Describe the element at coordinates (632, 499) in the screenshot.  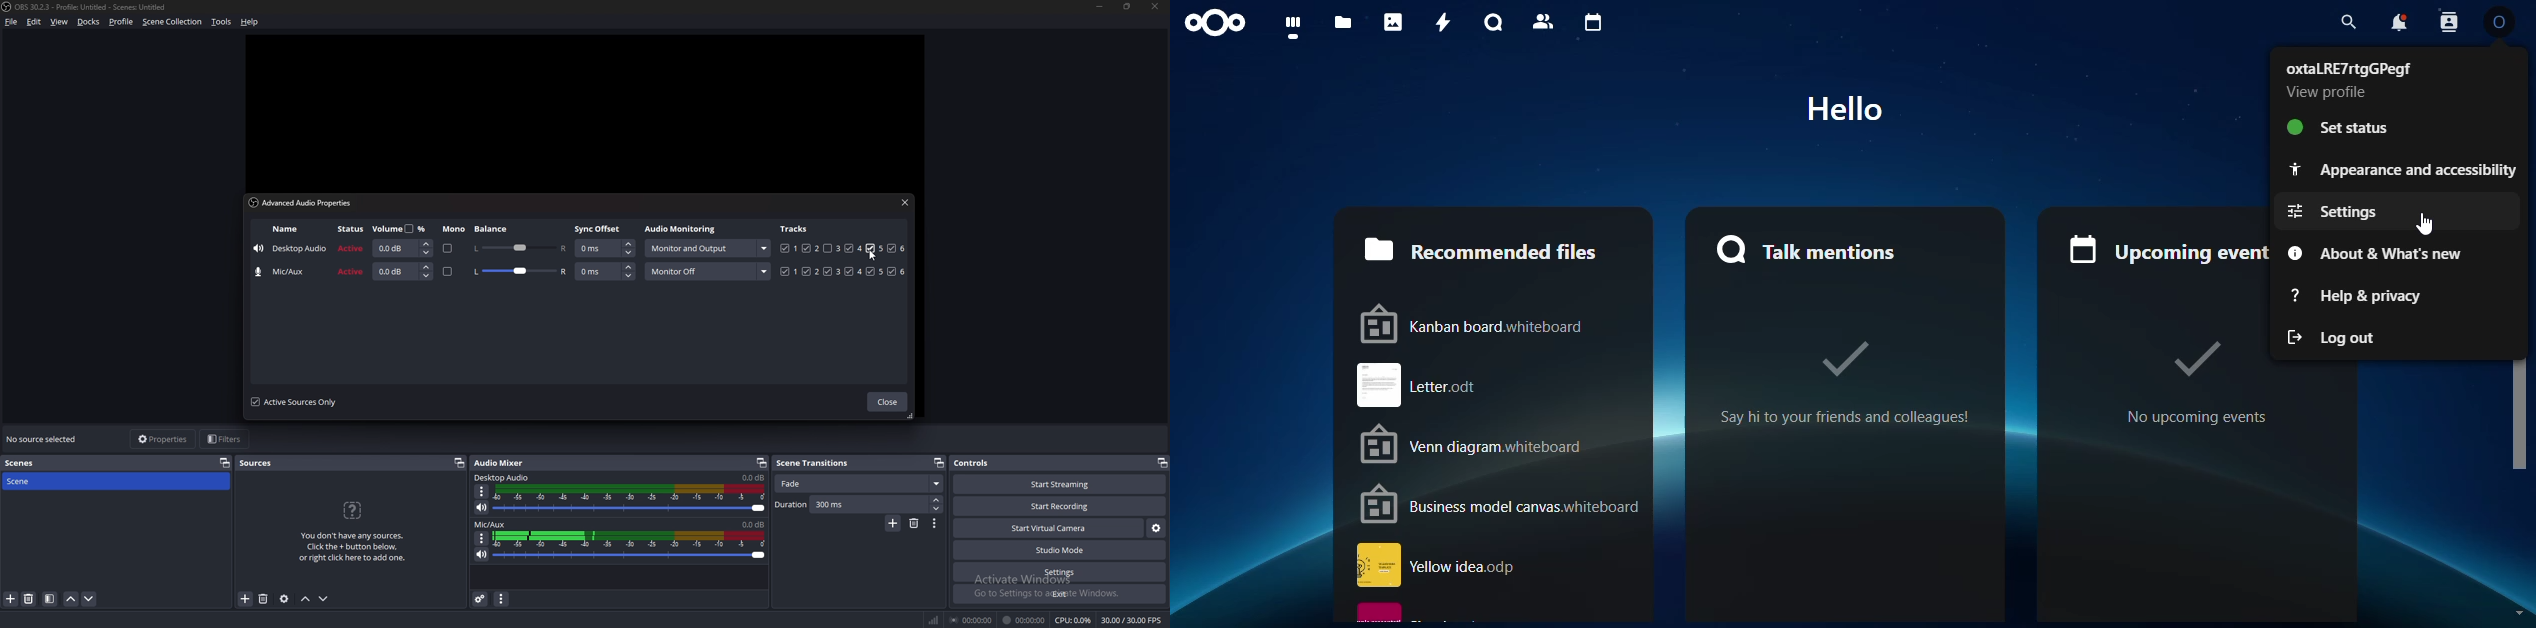
I see `desktop audio soundbar` at that location.